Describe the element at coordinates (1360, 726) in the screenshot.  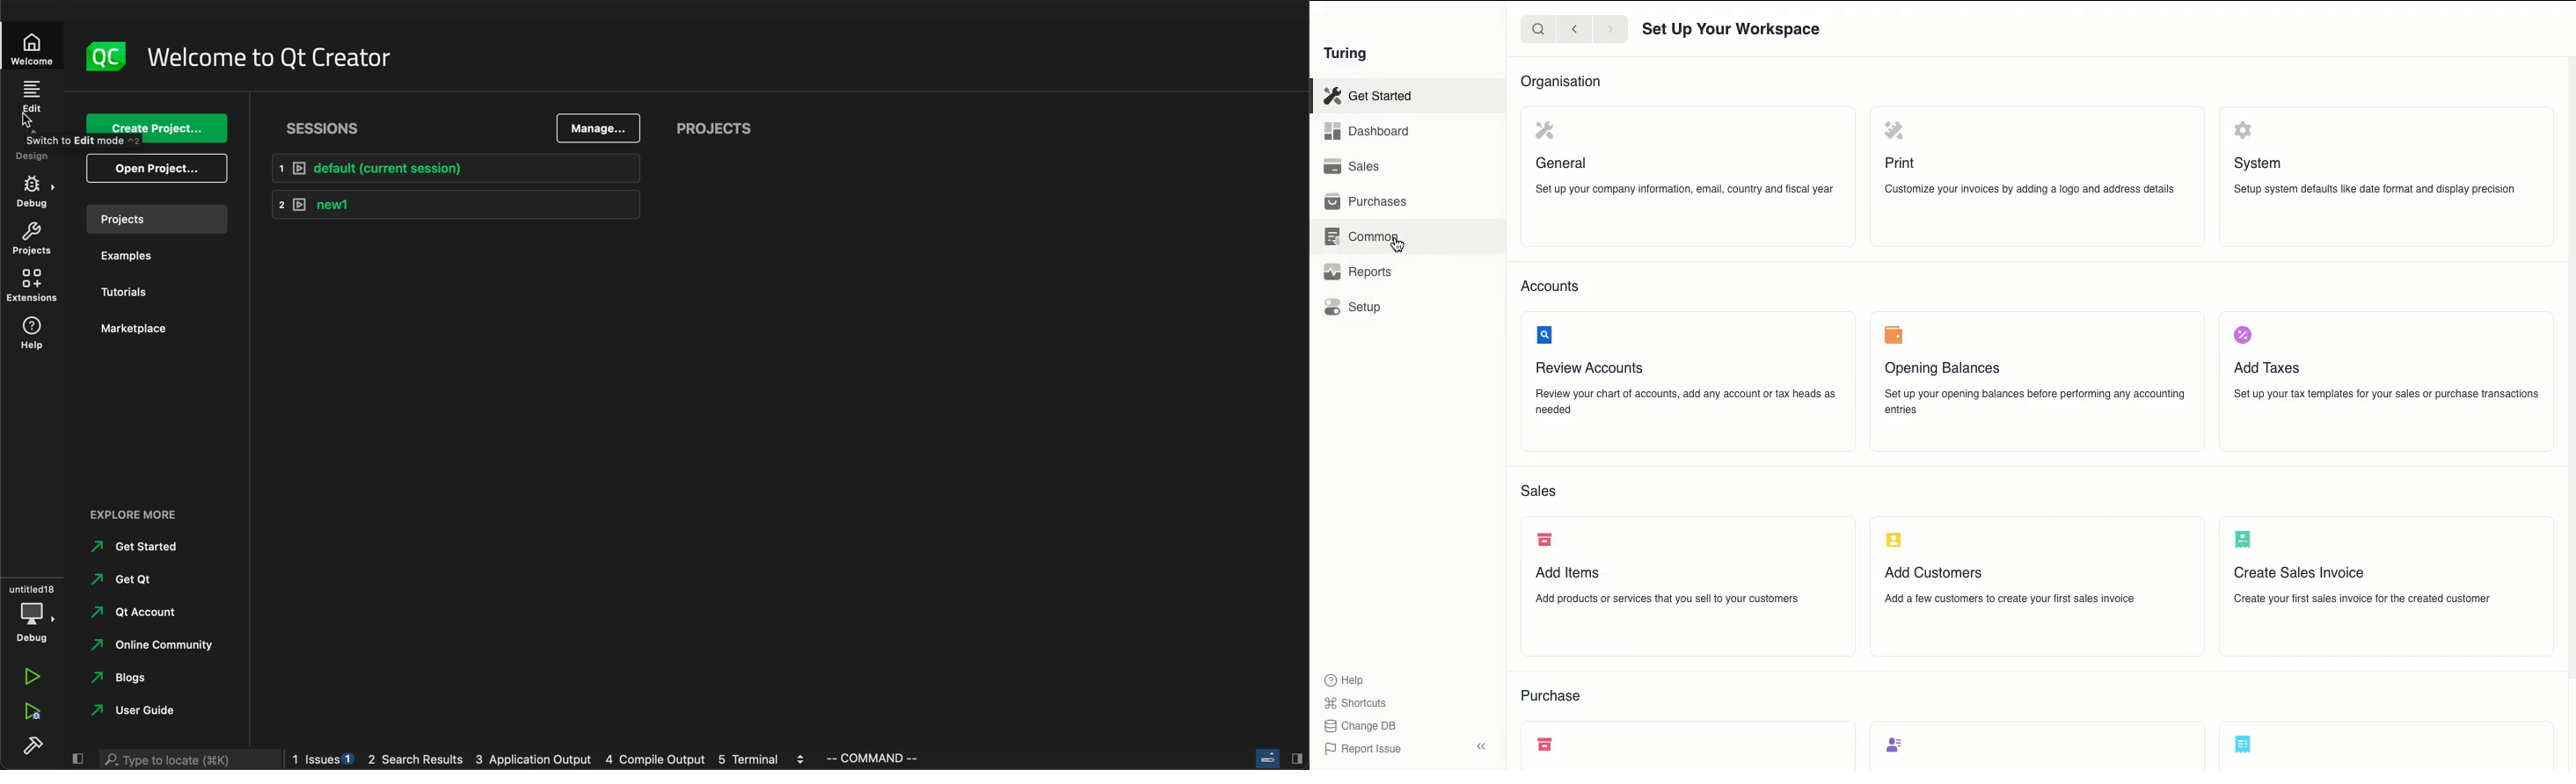
I see `Change DB` at that location.